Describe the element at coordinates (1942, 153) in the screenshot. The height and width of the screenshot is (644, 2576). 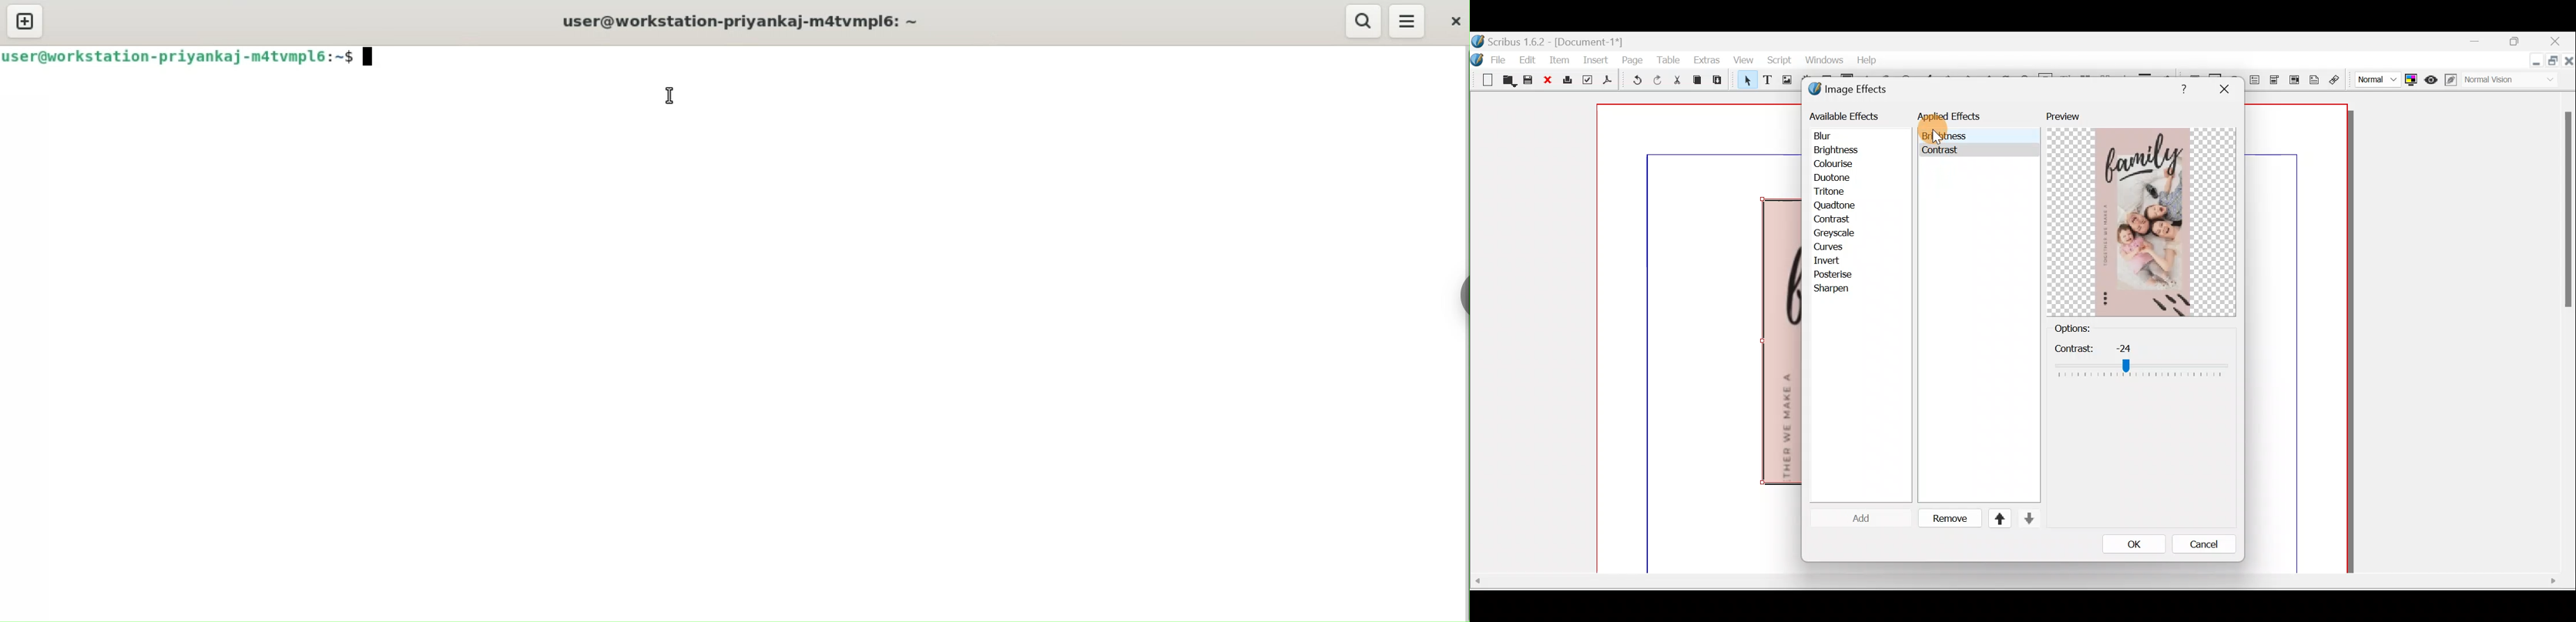
I see `` at that location.